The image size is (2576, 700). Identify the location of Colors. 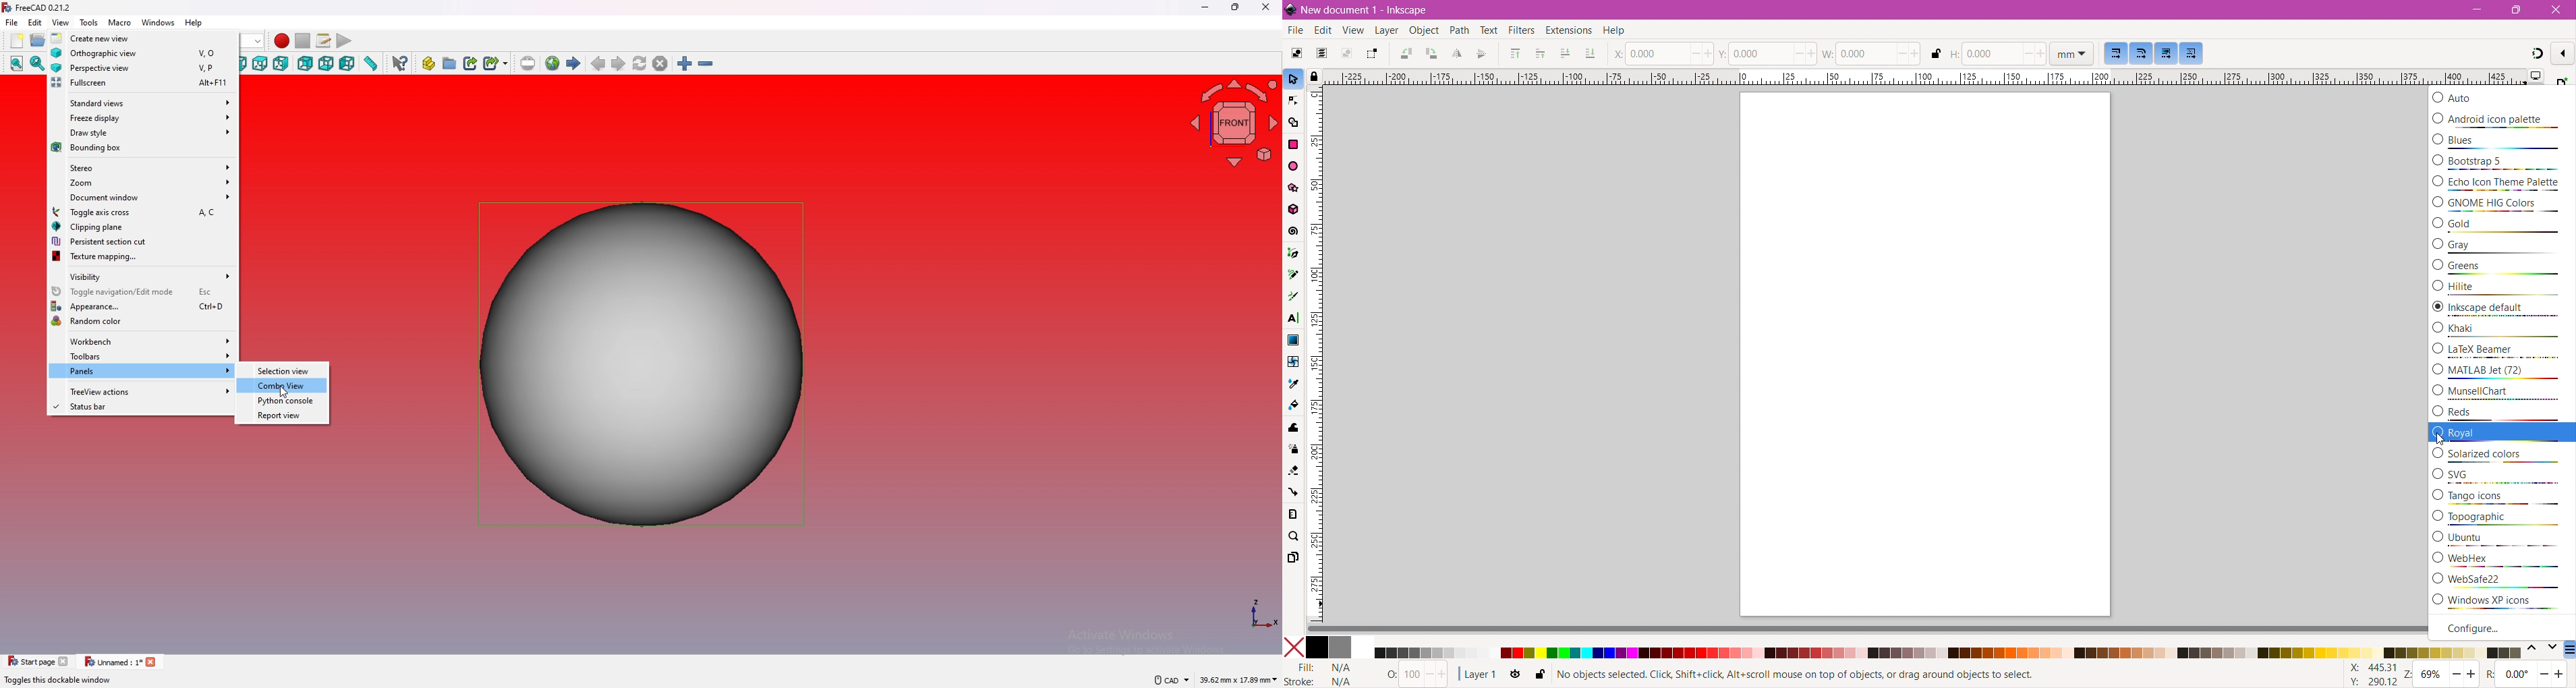
(1328, 648).